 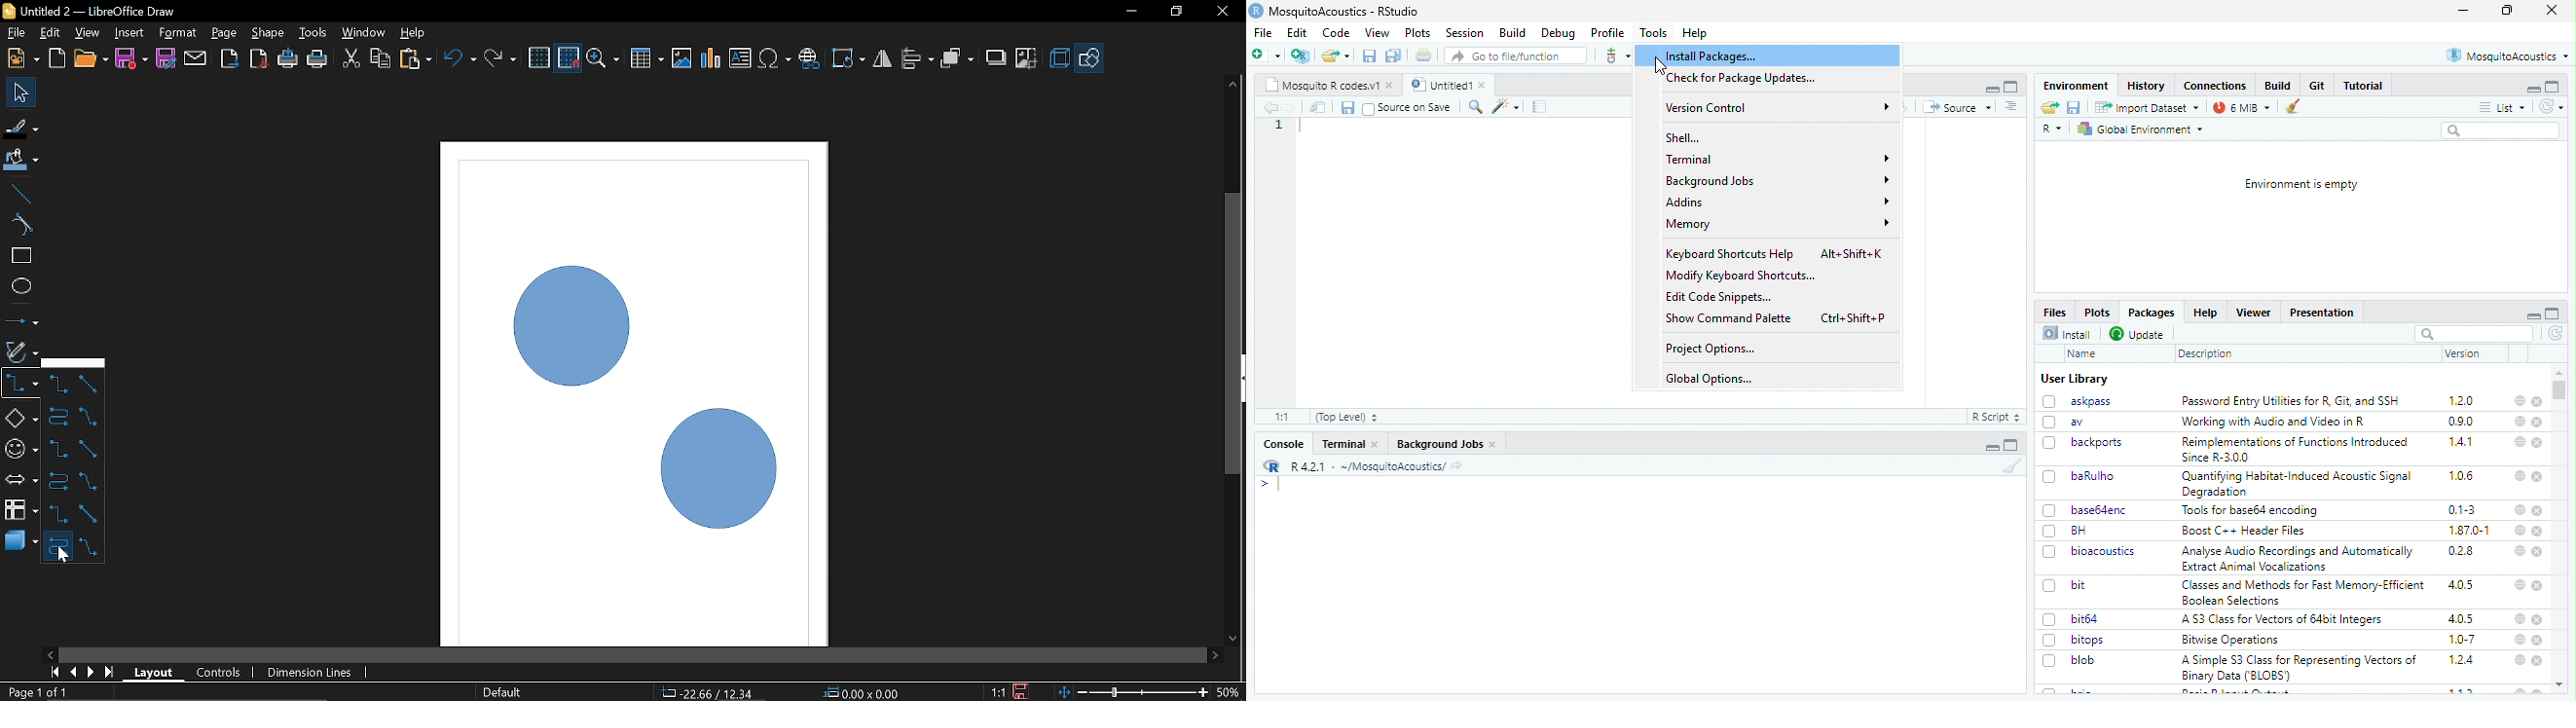 What do you see at coordinates (2557, 334) in the screenshot?
I see `sync` at bounding box center [2557, 334].